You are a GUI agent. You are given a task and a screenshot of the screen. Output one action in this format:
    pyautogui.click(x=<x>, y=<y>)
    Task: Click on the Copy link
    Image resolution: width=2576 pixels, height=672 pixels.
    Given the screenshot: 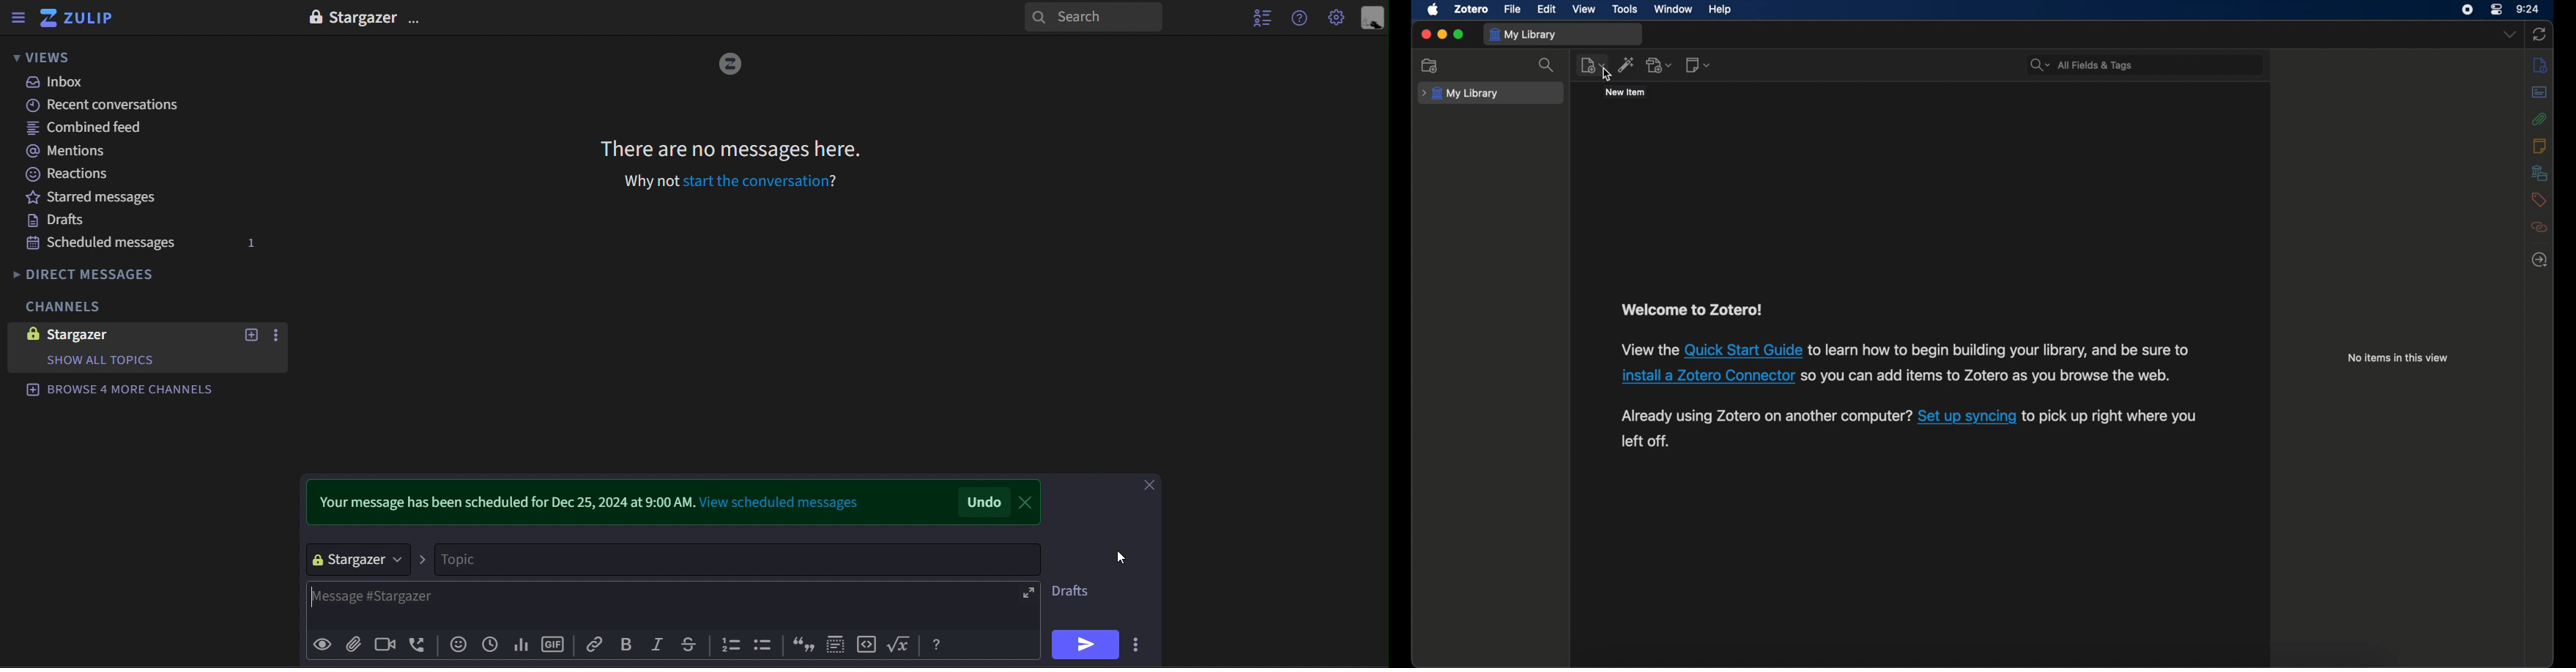 What is the action you would take?
    pyautogui.click(x=593, y=645)
    